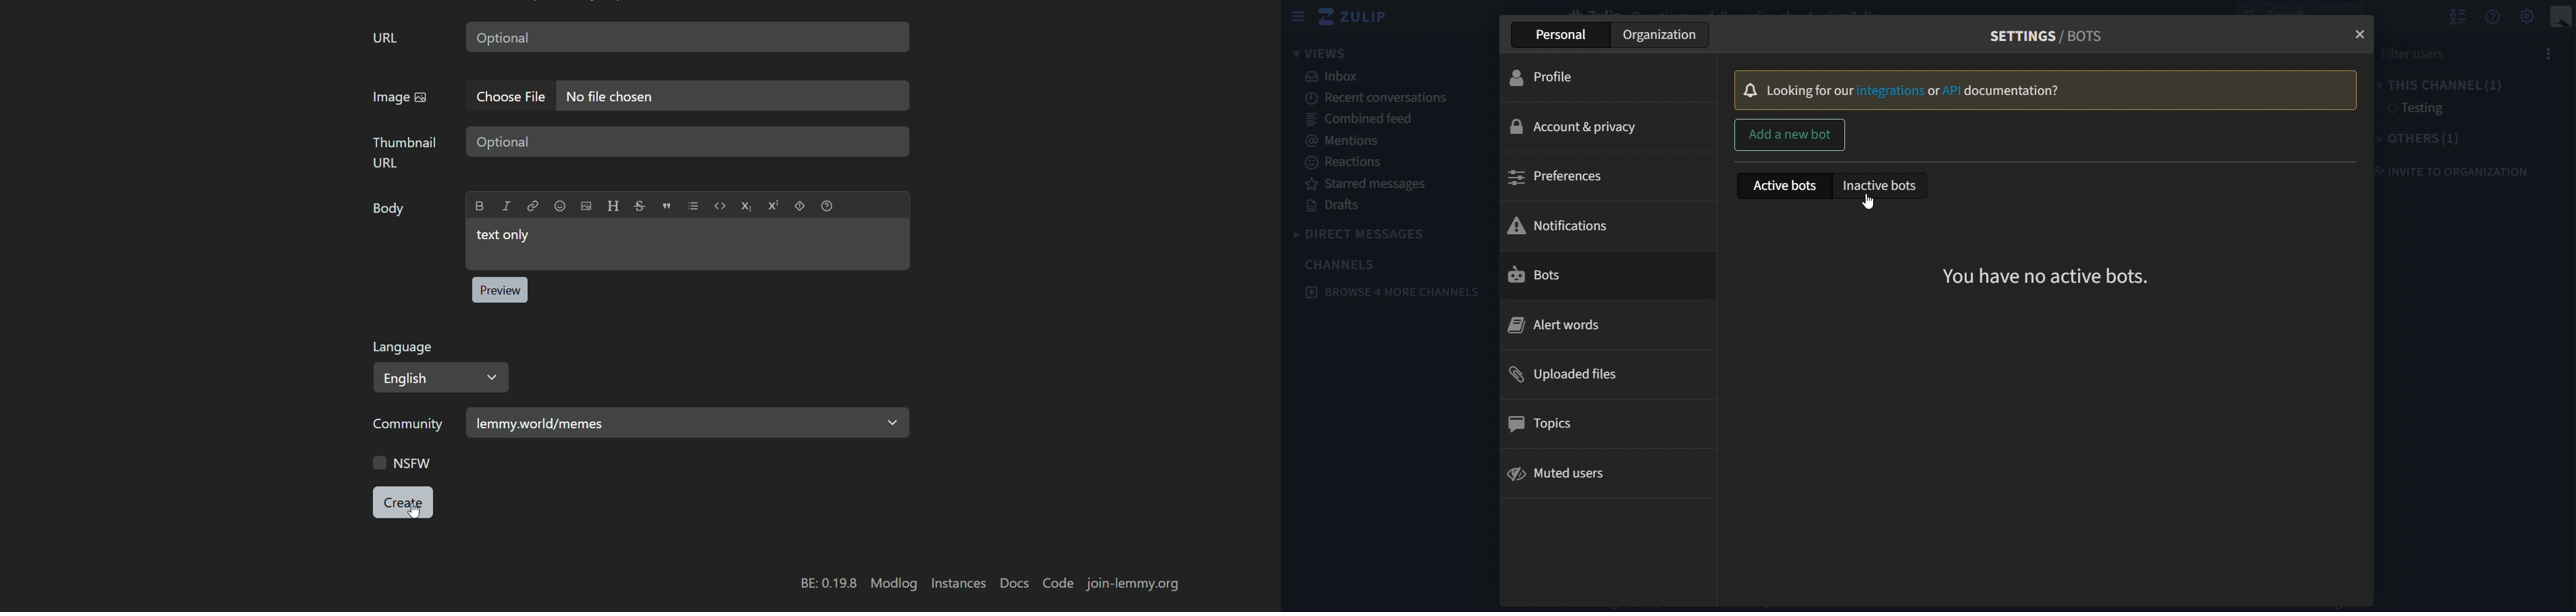 The height and width of the screenshot is (616, 2576). I want to click on others(1), so click(2413, 139).